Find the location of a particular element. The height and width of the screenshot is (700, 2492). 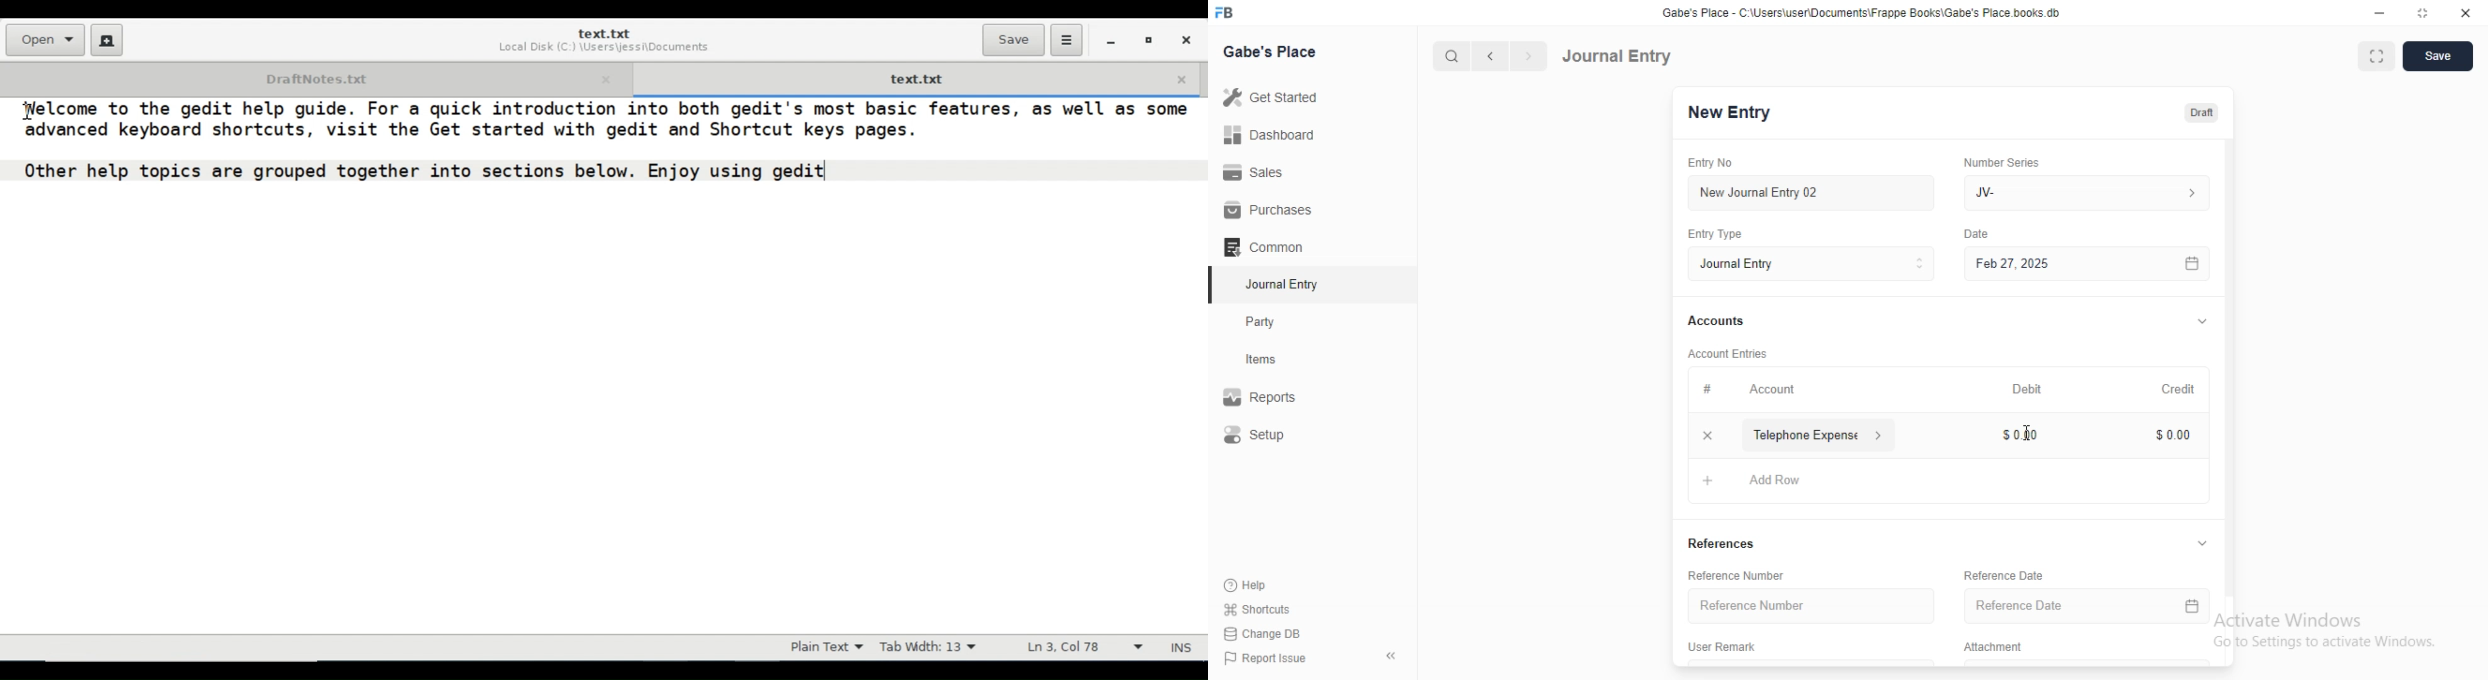

 is located at coordinates (423, 171).